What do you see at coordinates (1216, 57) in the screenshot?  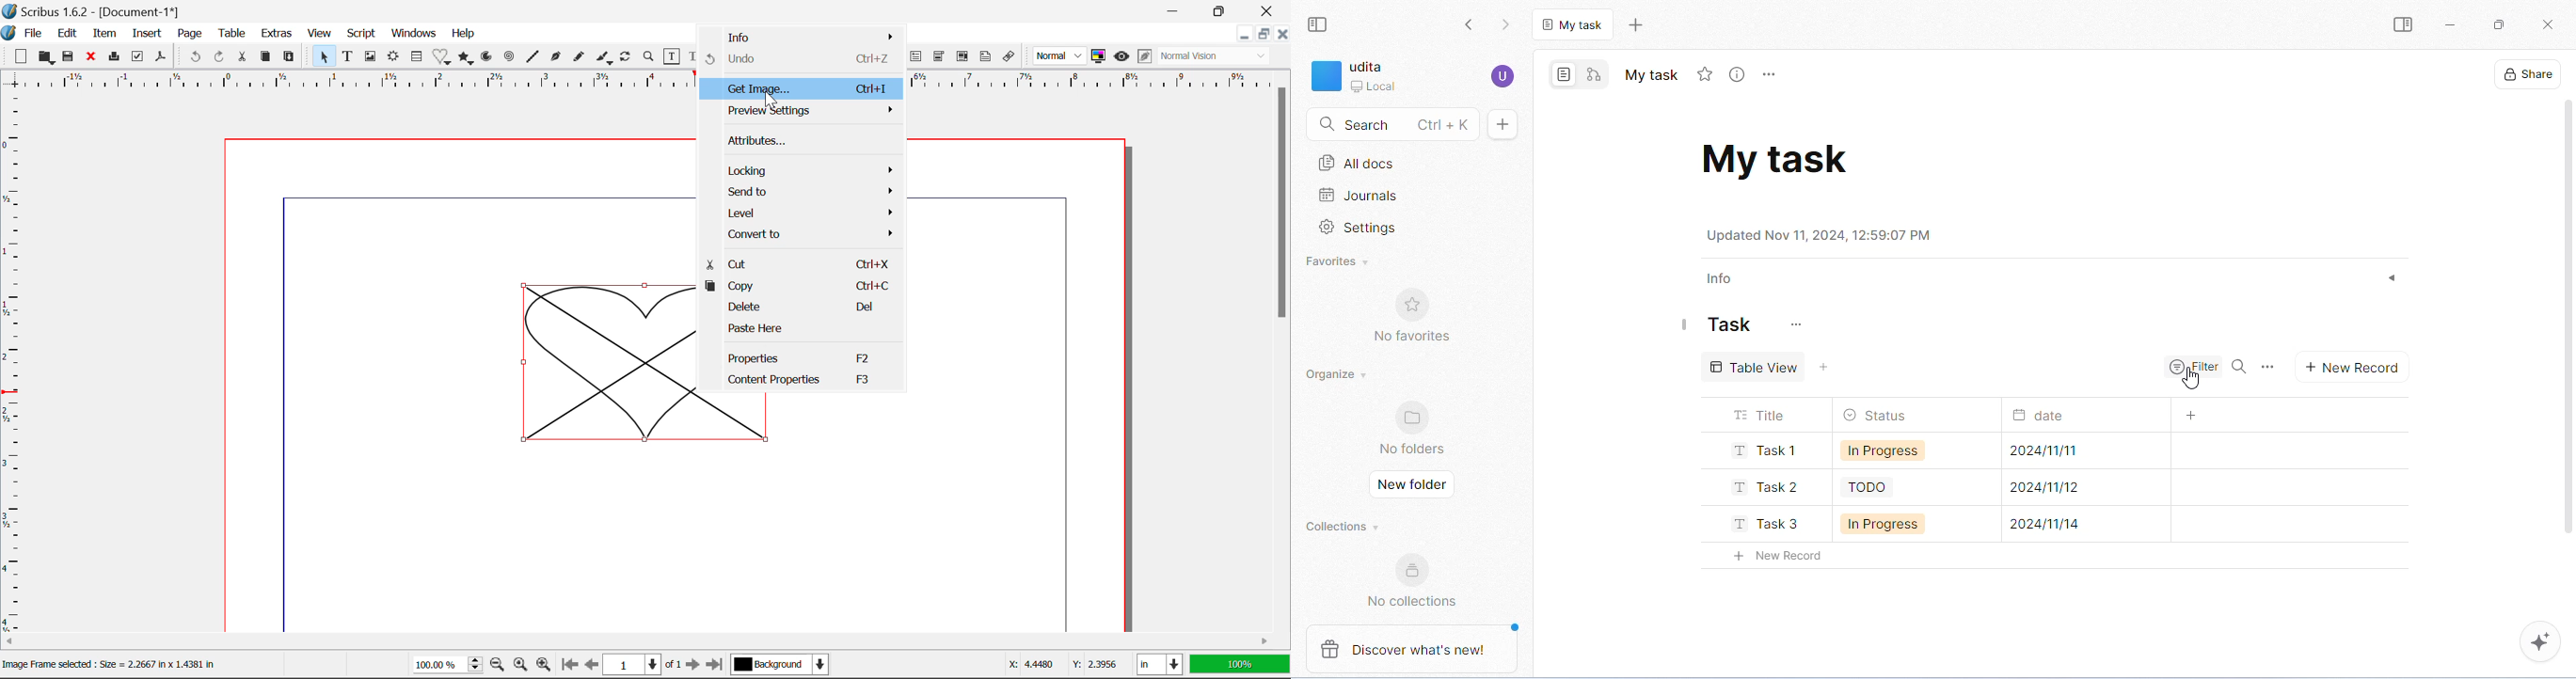 I see `Normal Vision` at bounding box center [1216, 57].